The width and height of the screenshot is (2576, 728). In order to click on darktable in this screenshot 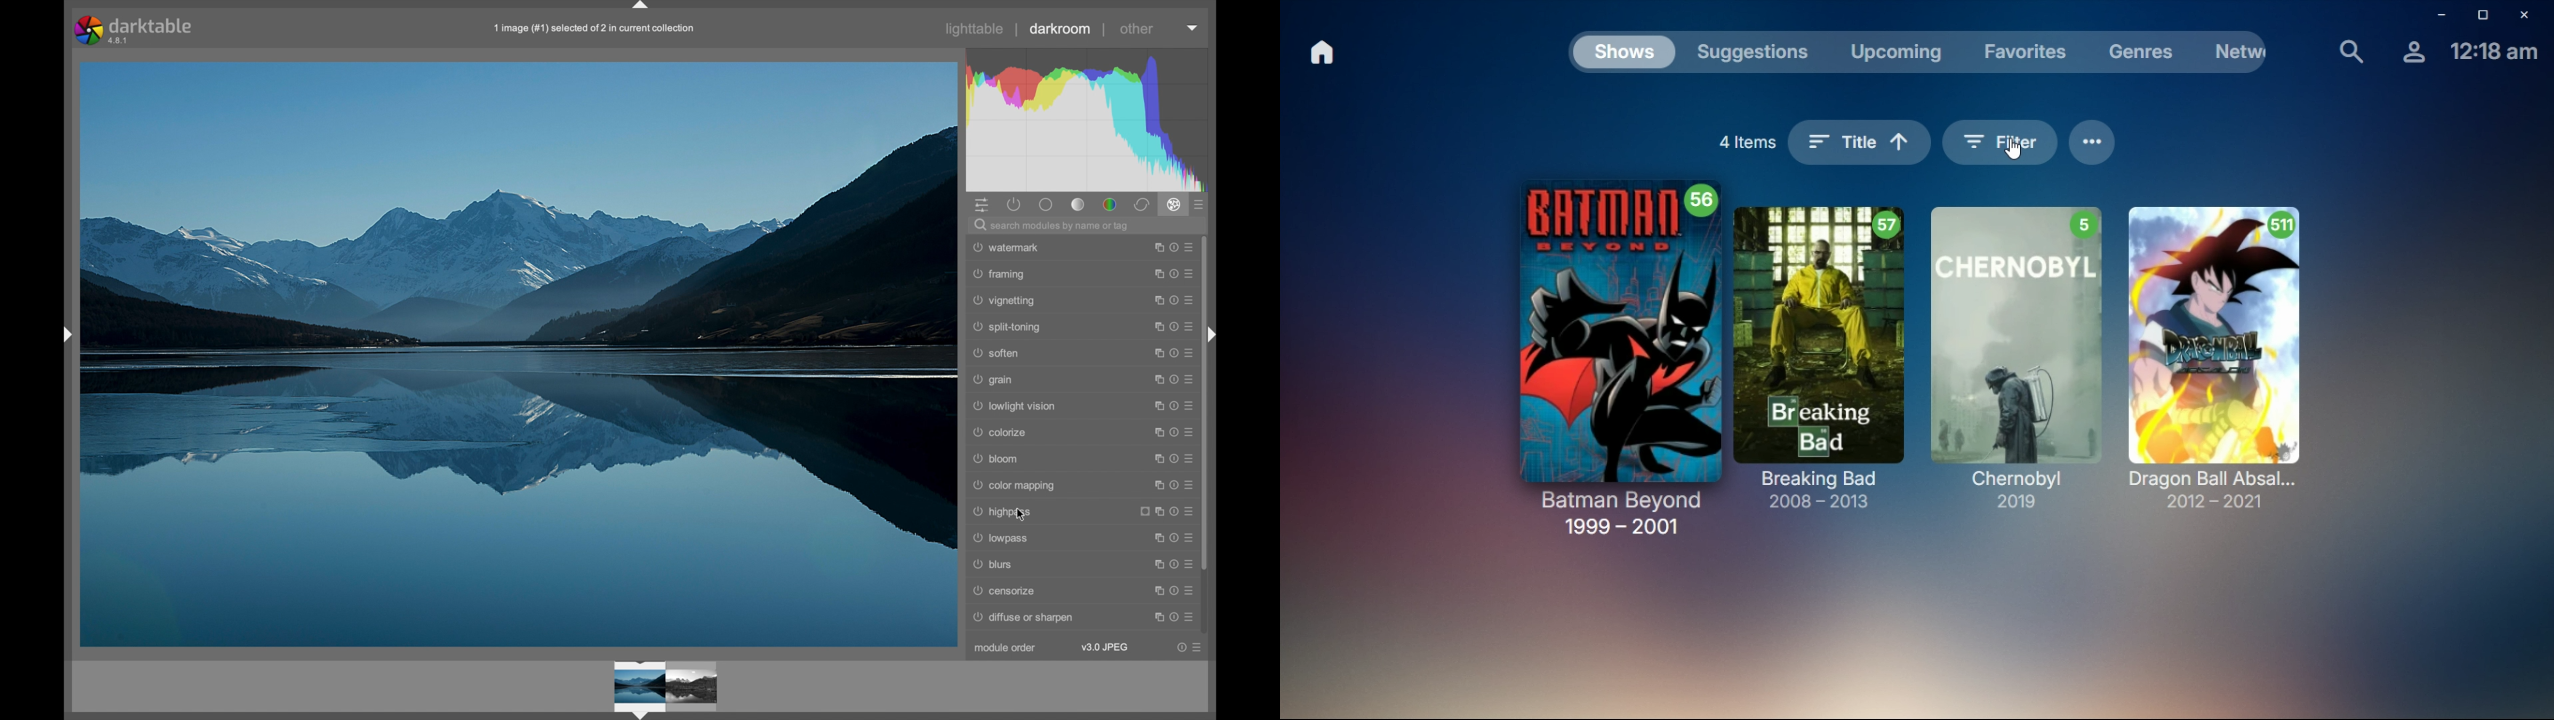, I will do `click(135, 30)`.